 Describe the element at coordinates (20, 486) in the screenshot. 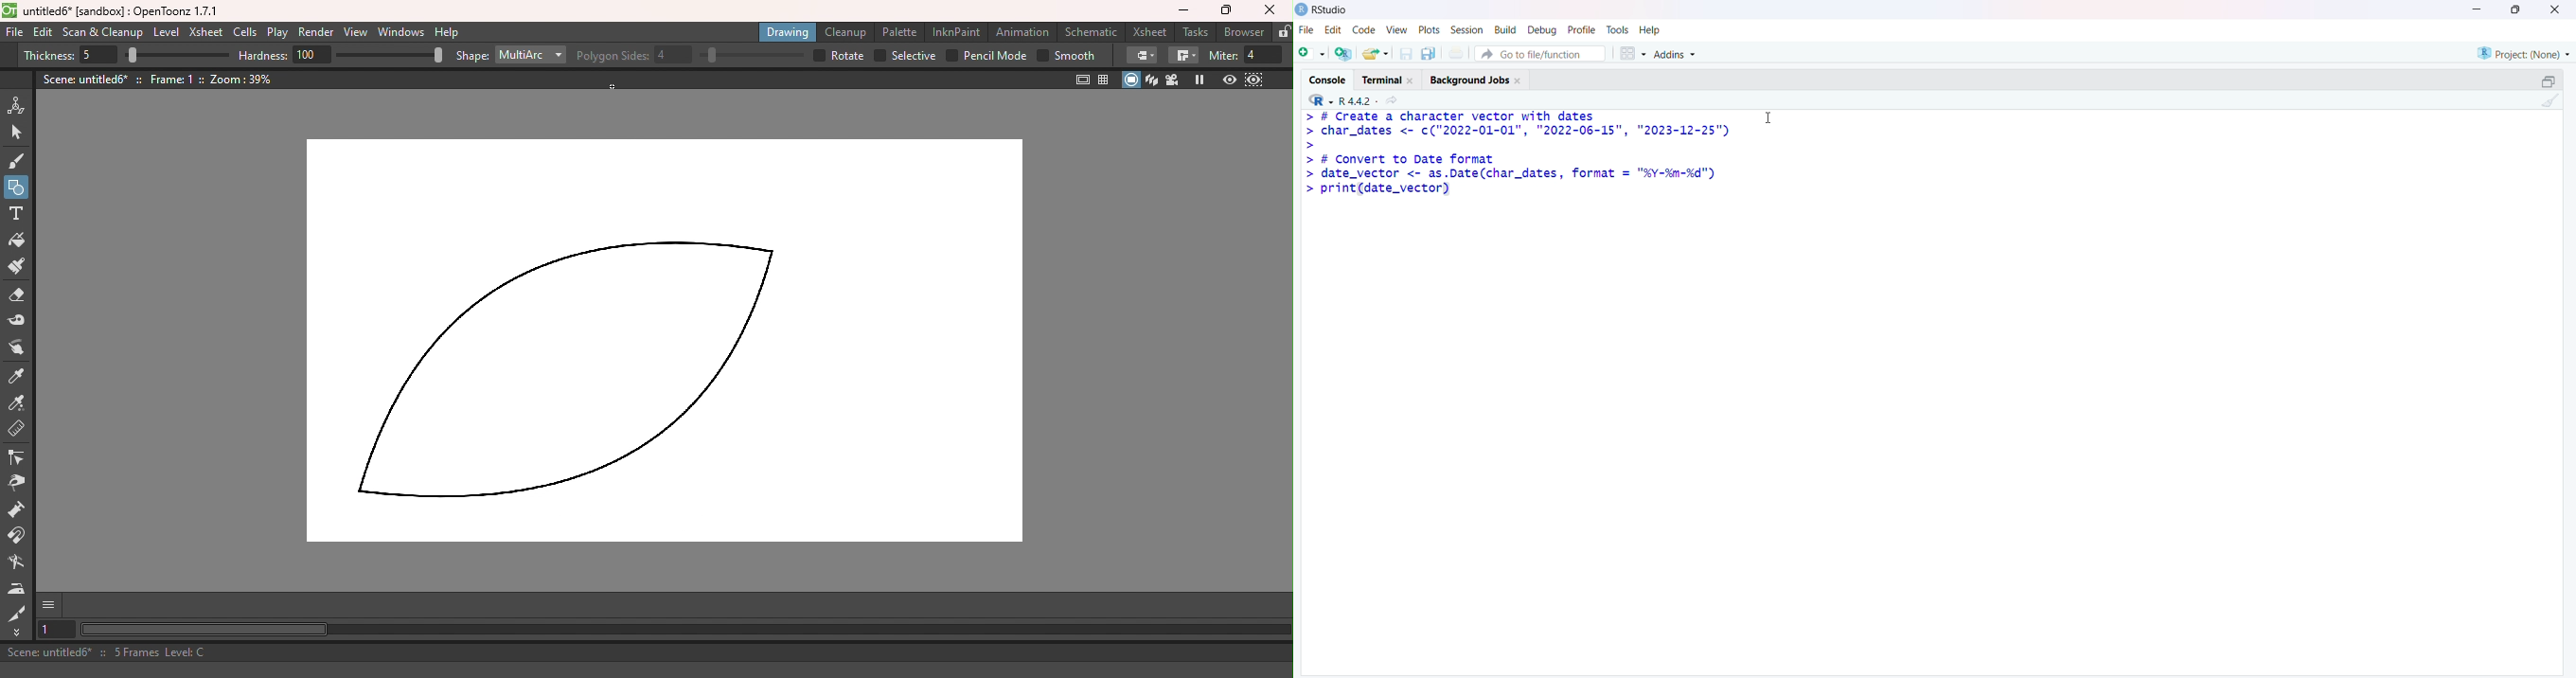

I see `Pinch tool` at that location.